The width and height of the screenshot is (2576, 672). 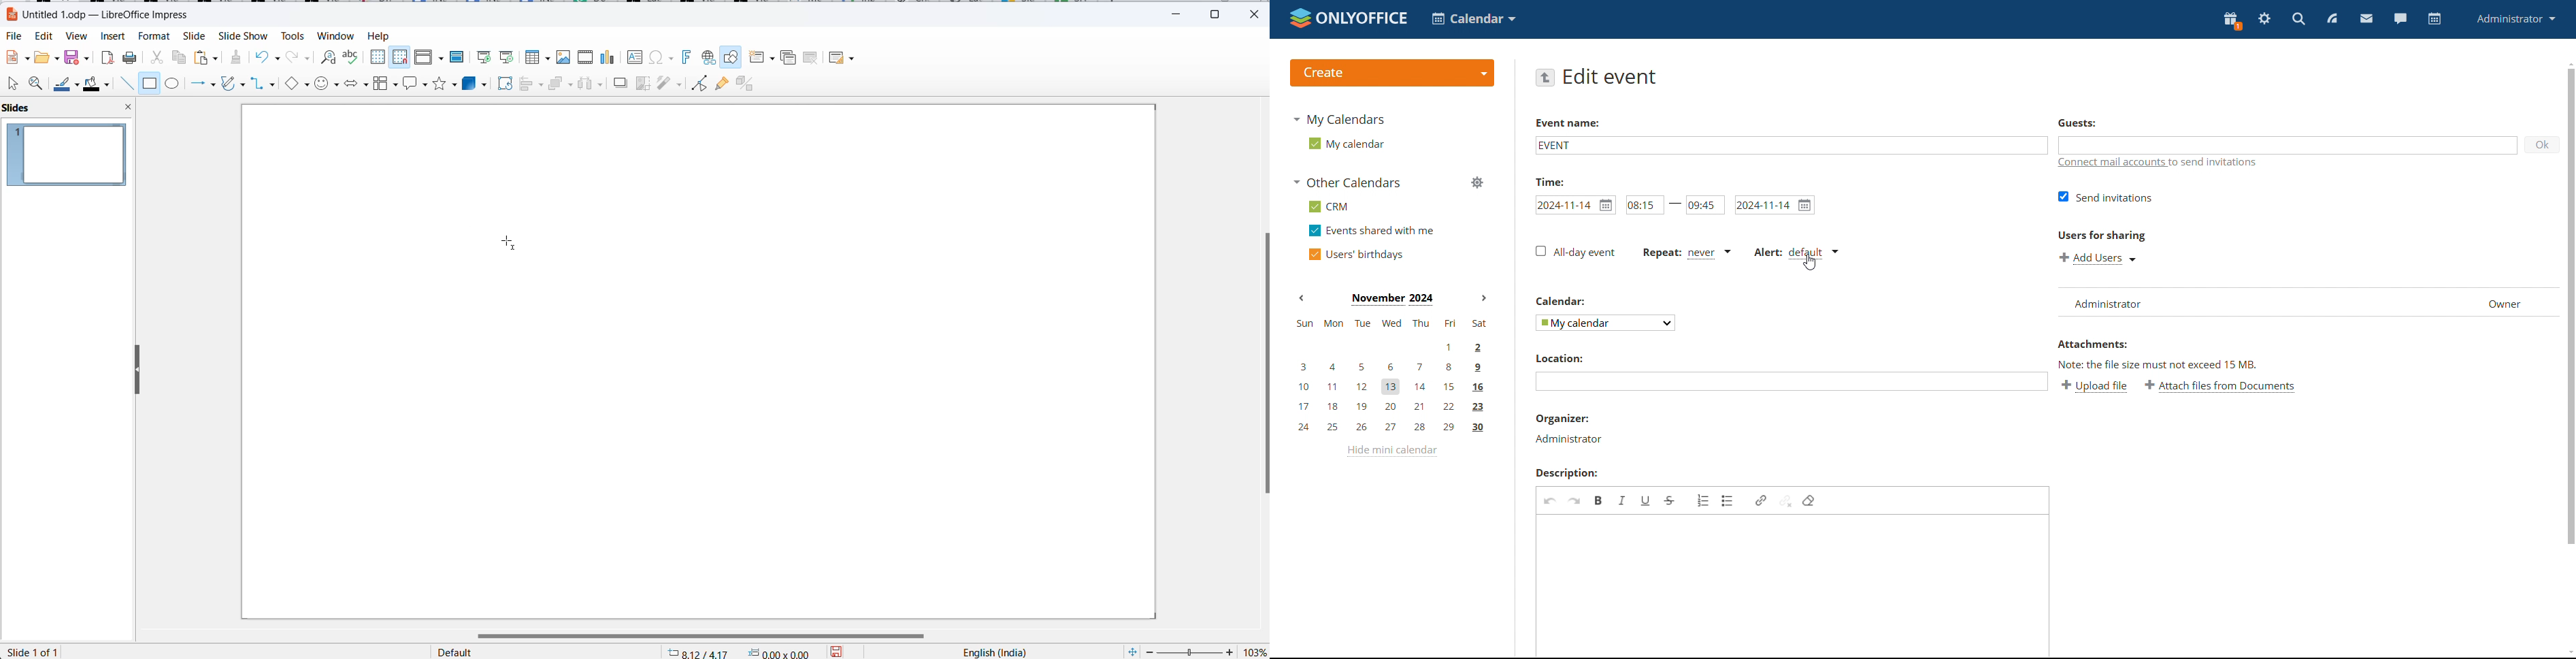 I want to click on other calendars, so click(x=1345, y=182).